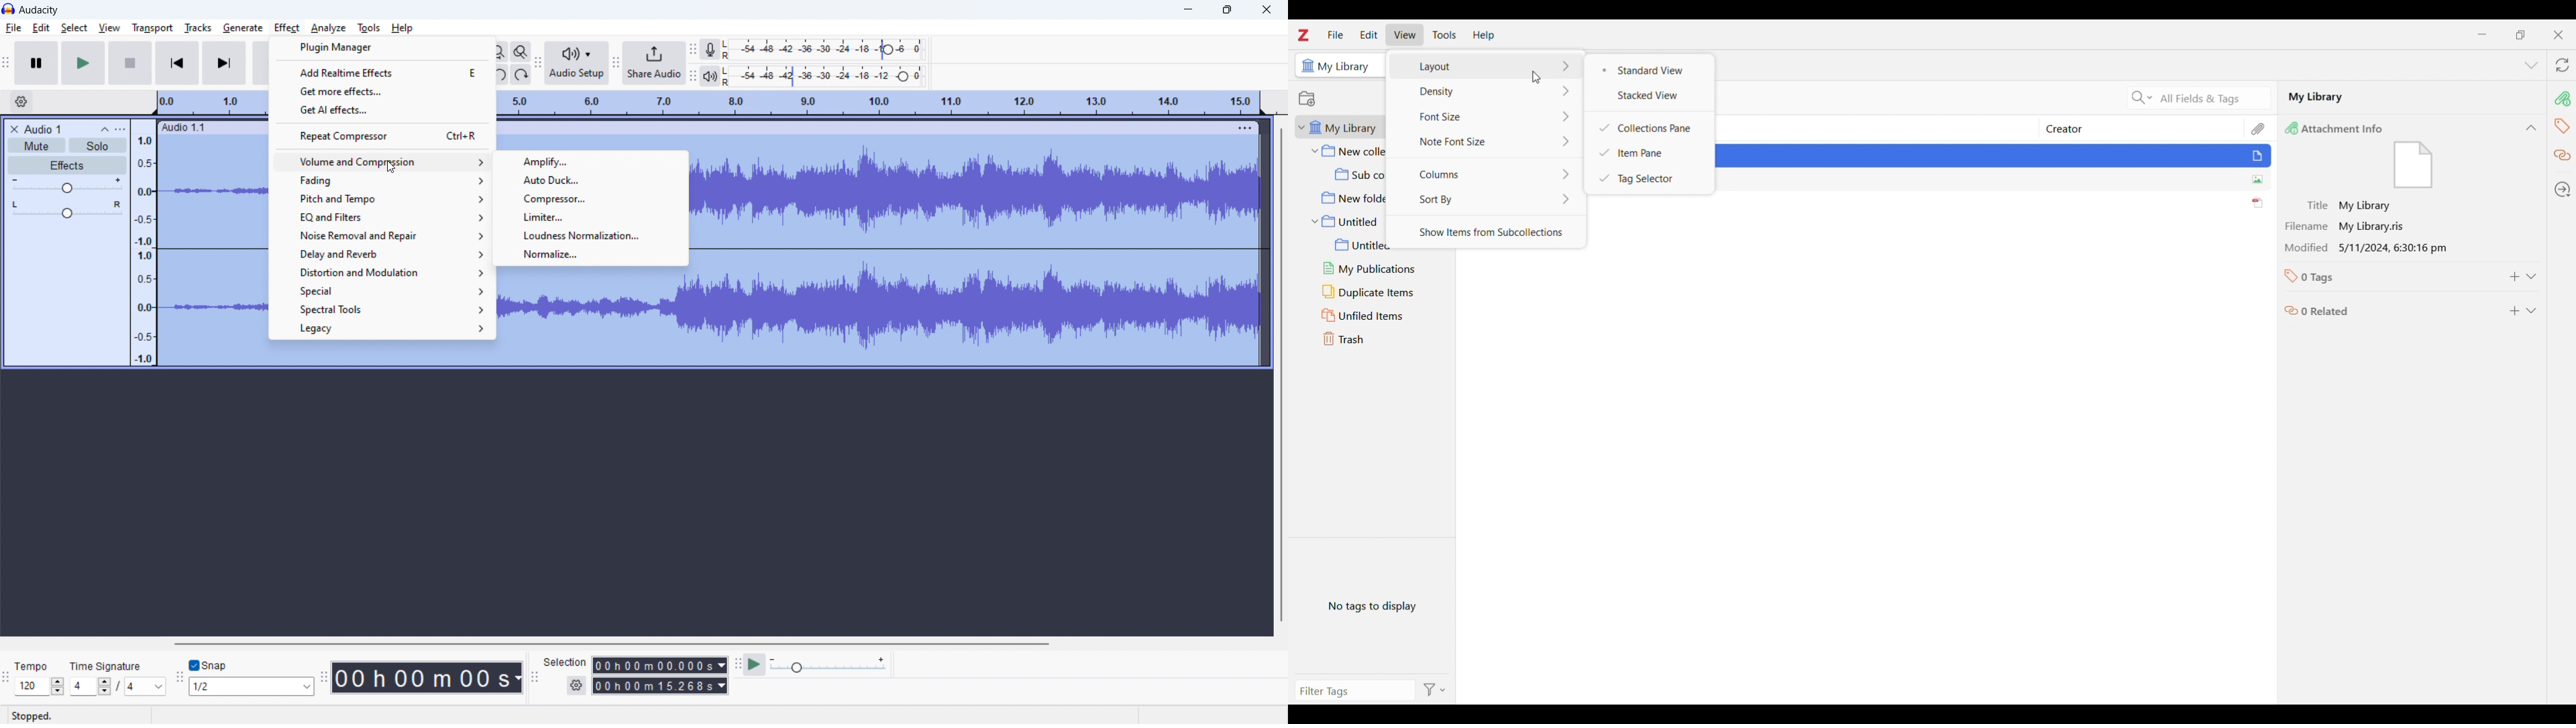  What do you see at coordinates (654, 62) in the screenshot?
I see `share audio` at bounding box center [654, 62].